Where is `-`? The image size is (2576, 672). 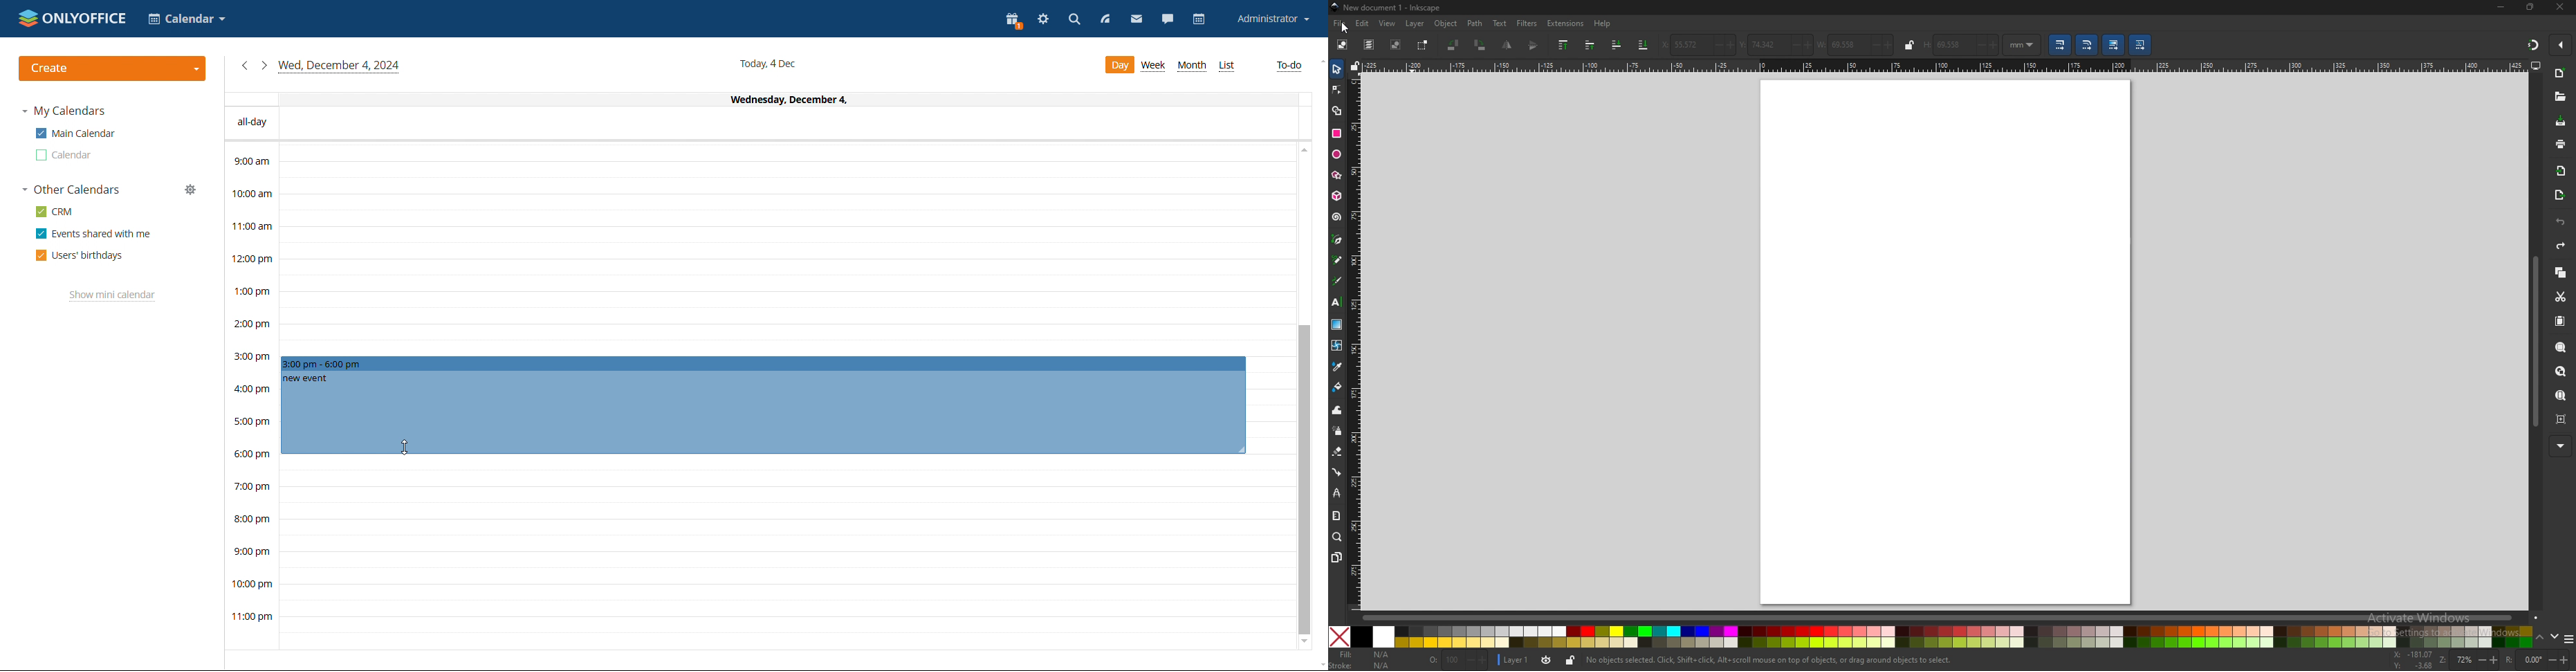
- is located at coordinates (2478, 659).